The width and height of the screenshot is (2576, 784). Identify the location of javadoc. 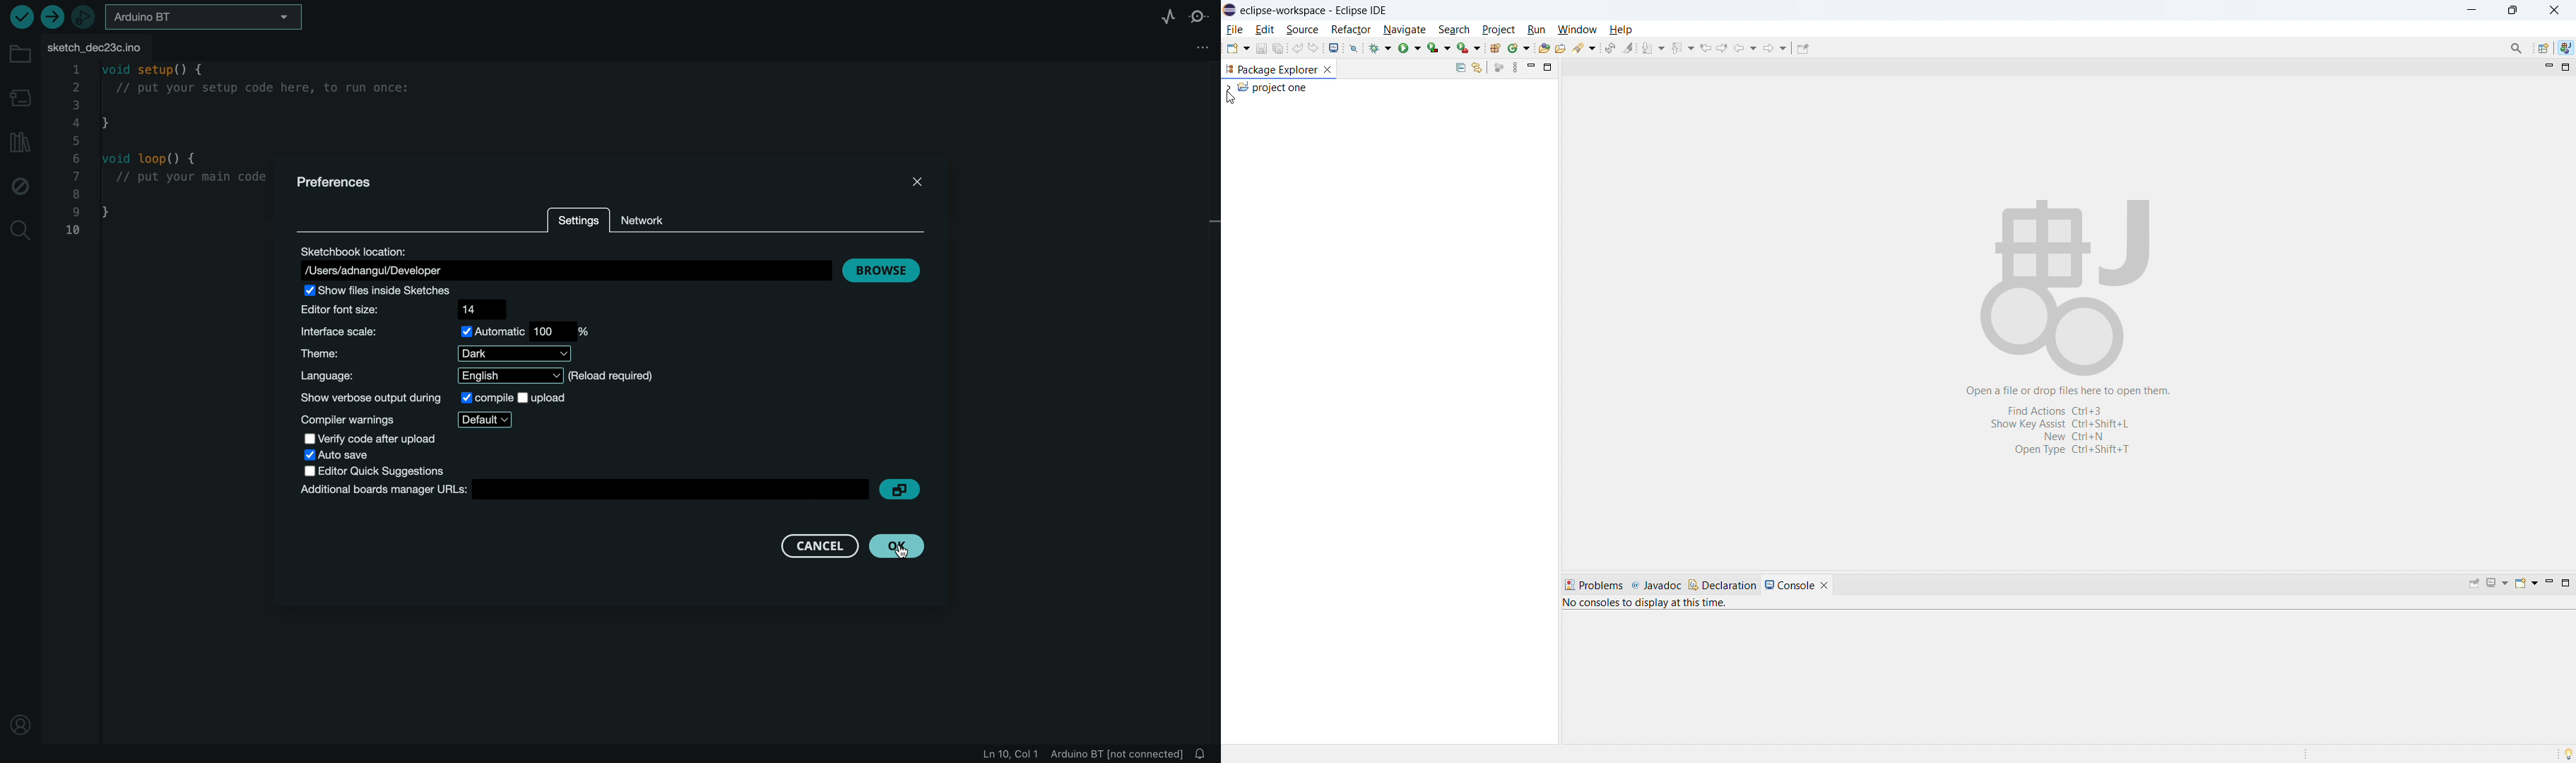
(1658, 584).